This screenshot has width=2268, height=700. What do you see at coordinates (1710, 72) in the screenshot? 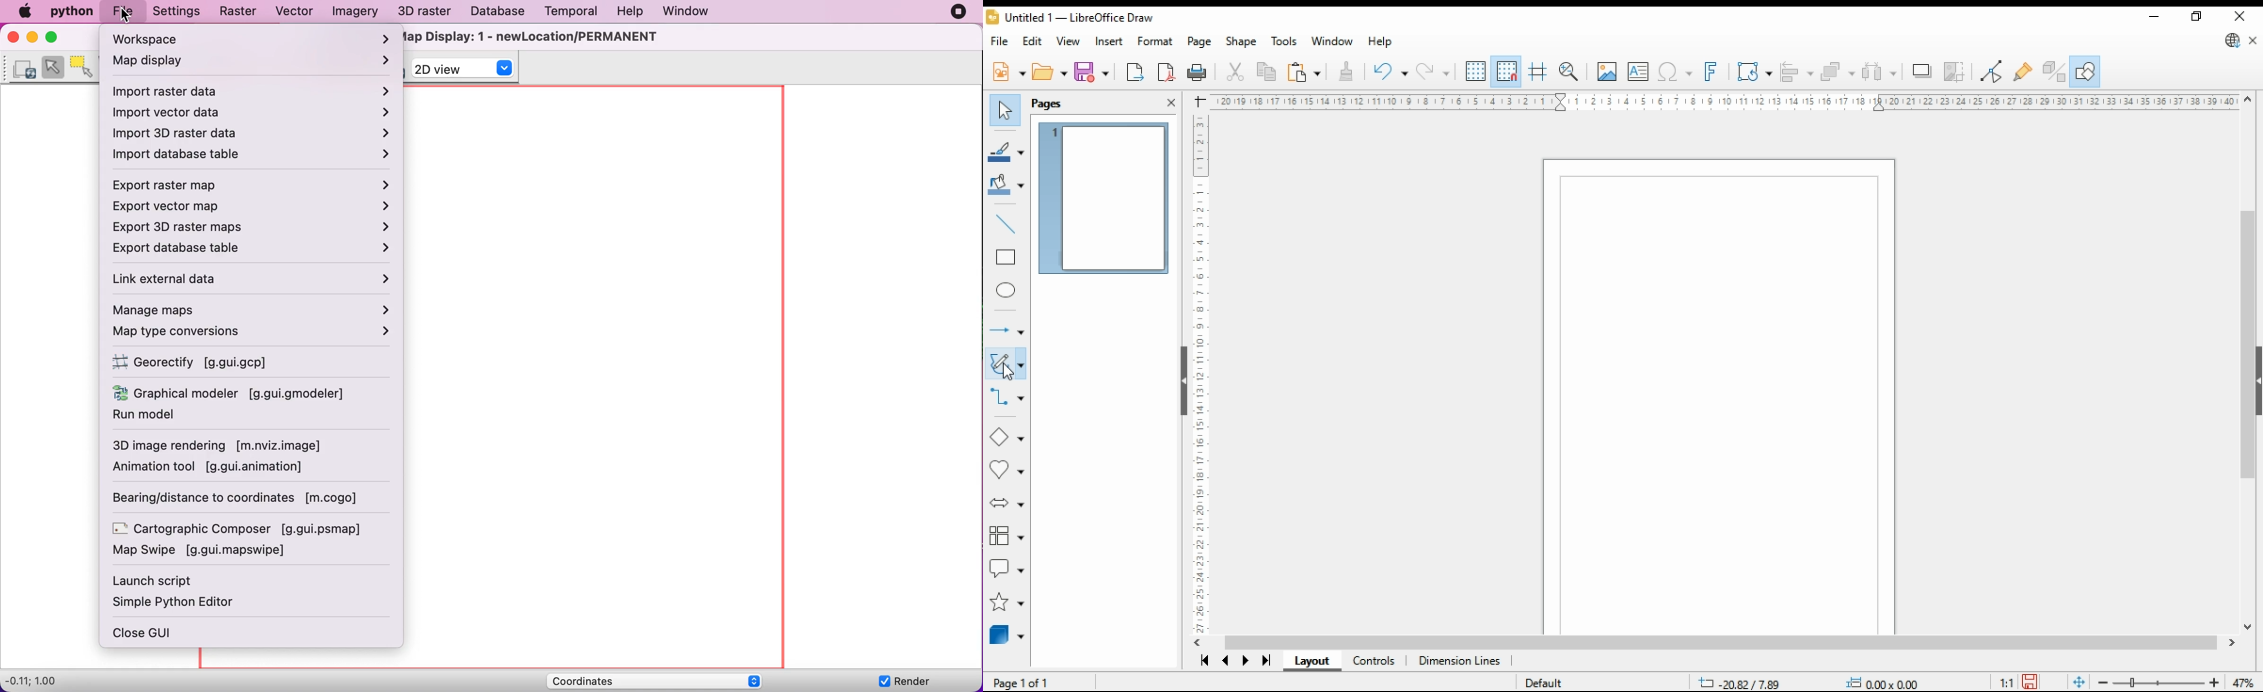
I see `insert fontwork text` at bounding box center [1710, 72].